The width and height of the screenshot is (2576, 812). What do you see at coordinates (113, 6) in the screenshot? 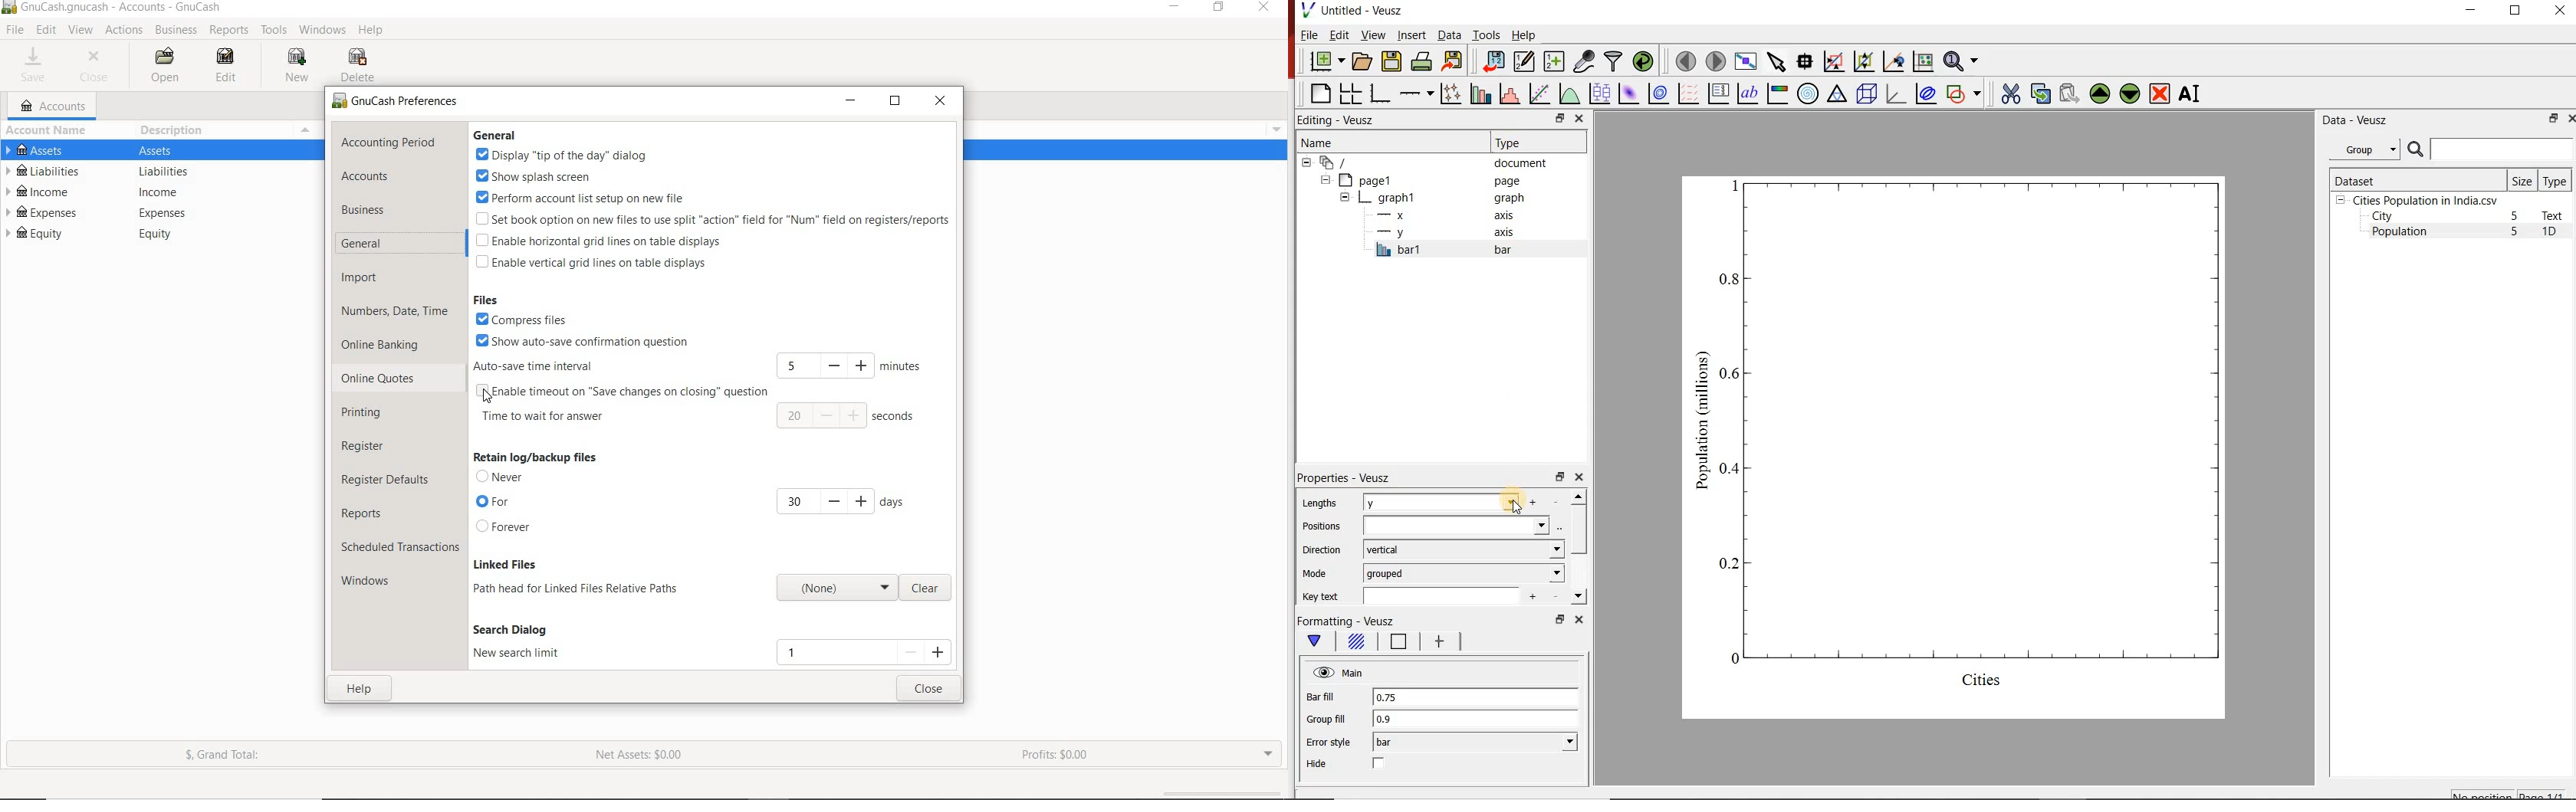
I see `FILE NAME` at bounding box center [113, 6].